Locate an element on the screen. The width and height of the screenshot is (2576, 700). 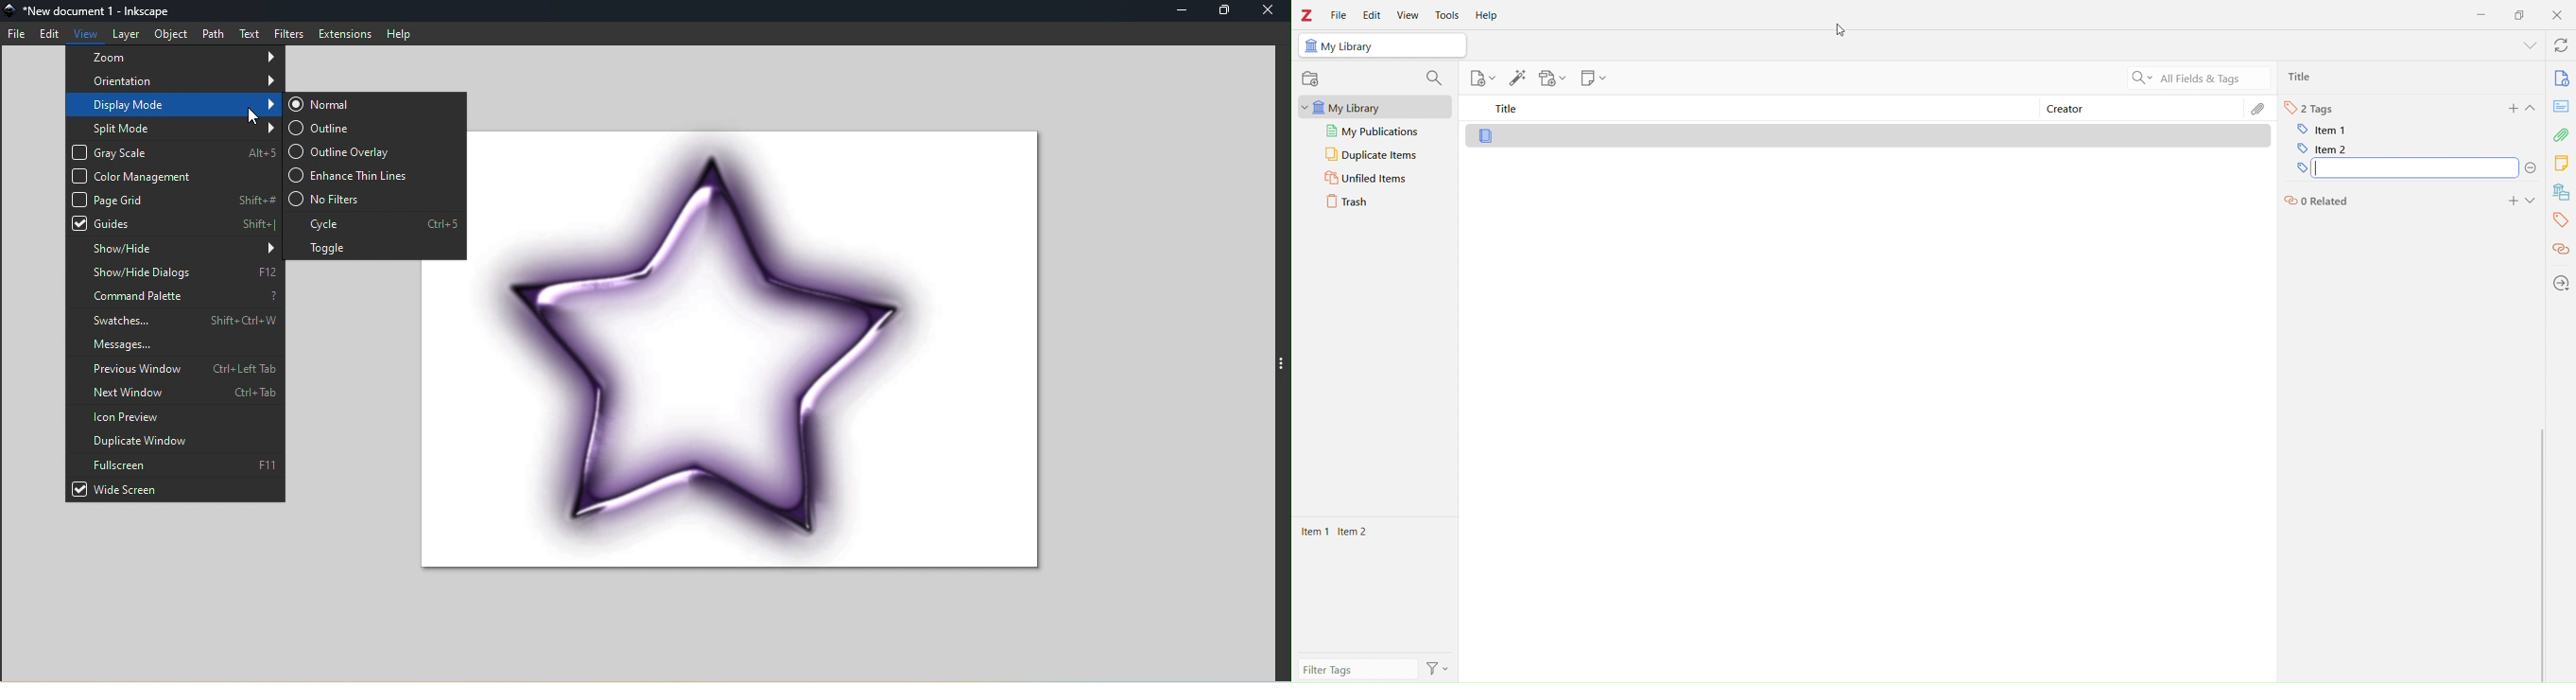
Zoom is located at coordinates (175, 57).